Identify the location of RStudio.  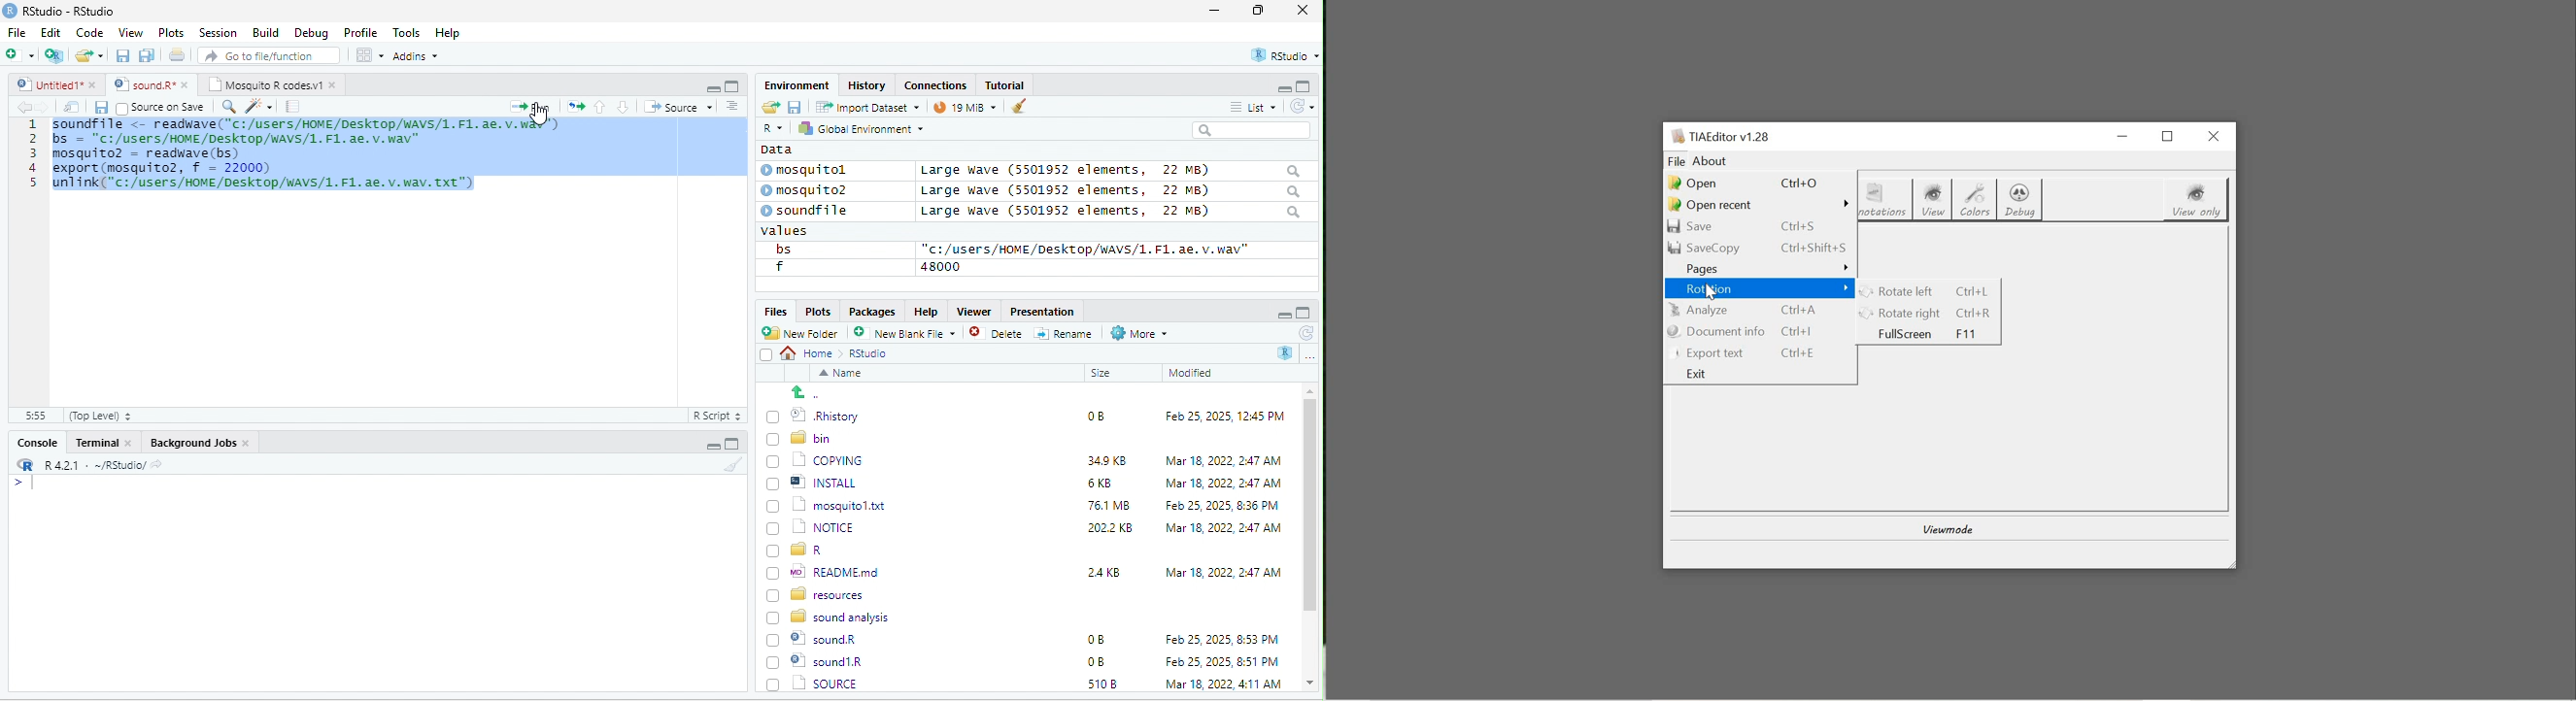
(62, 10).